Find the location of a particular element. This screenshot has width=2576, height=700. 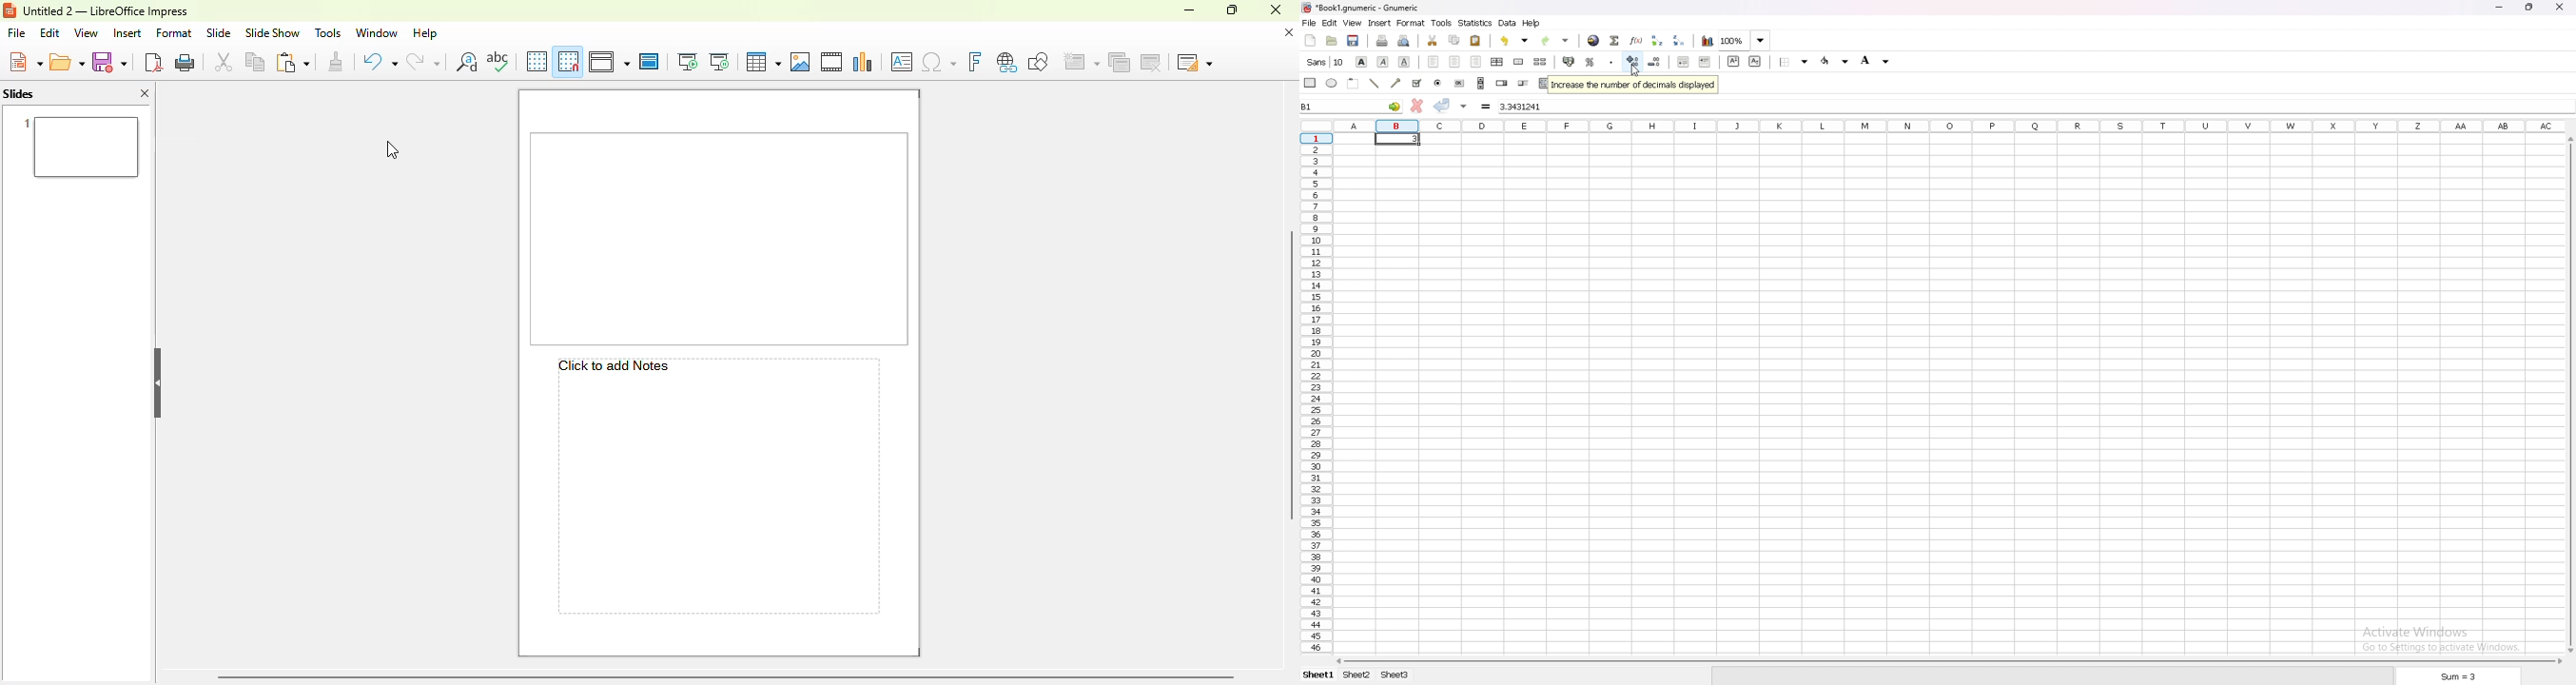

B1 is located at coordinates (1352, 107).